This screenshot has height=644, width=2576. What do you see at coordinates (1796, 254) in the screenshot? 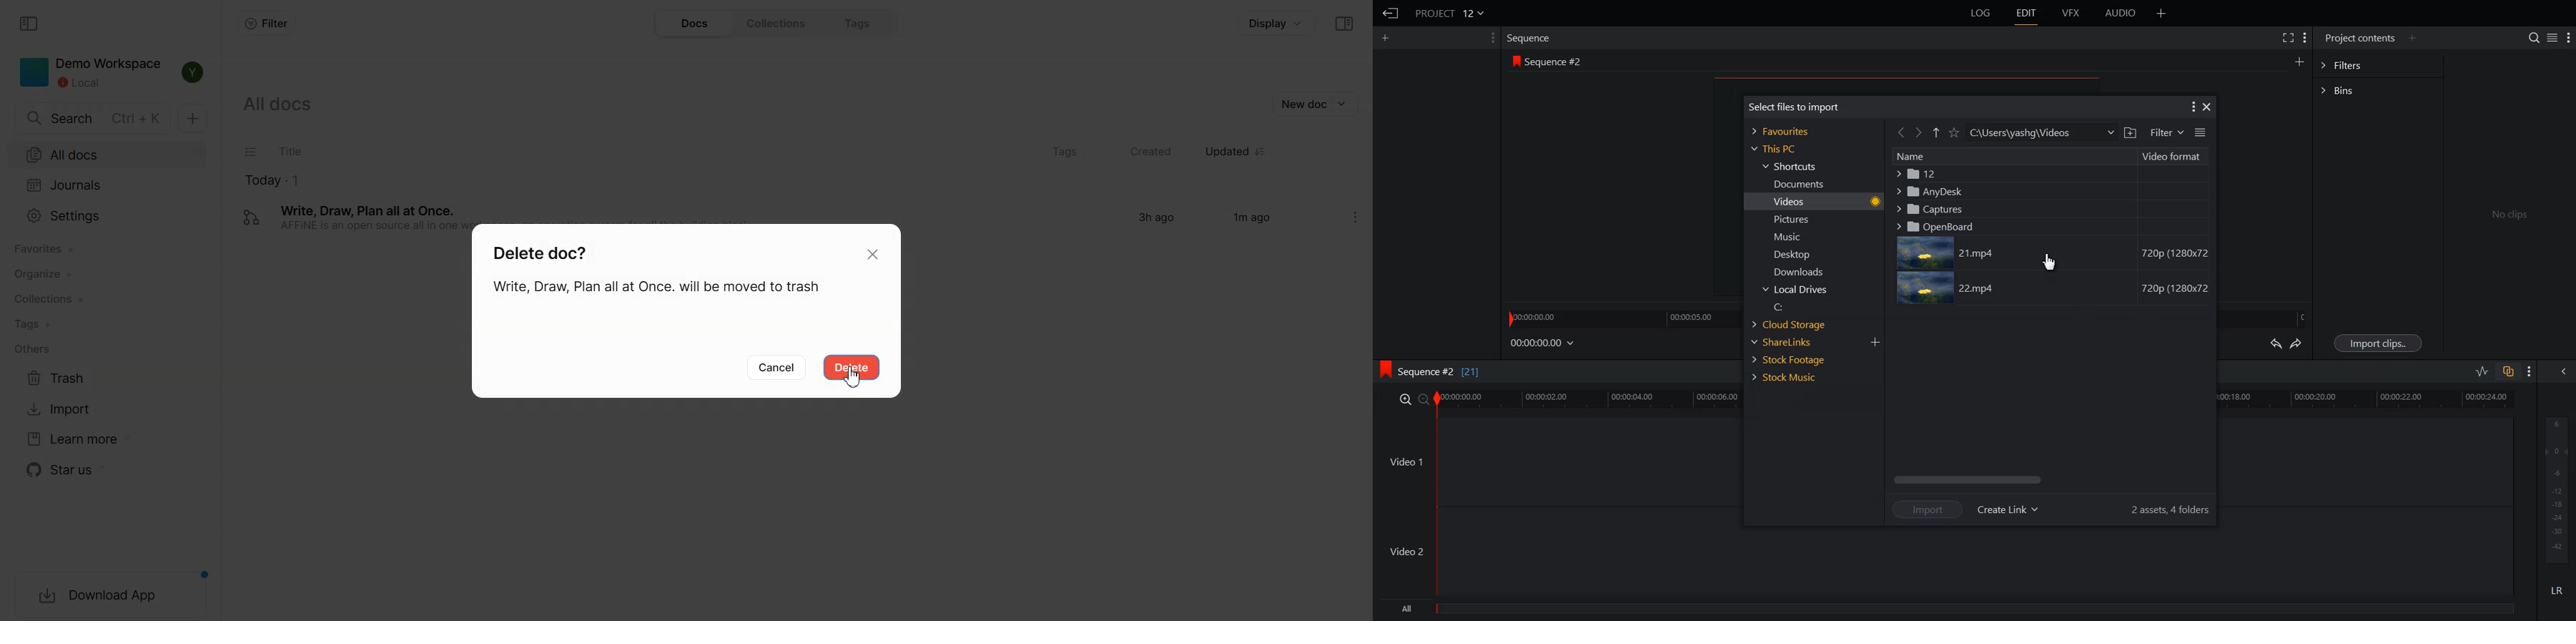
I see `Desktop` at bounding box center [1796, 254].